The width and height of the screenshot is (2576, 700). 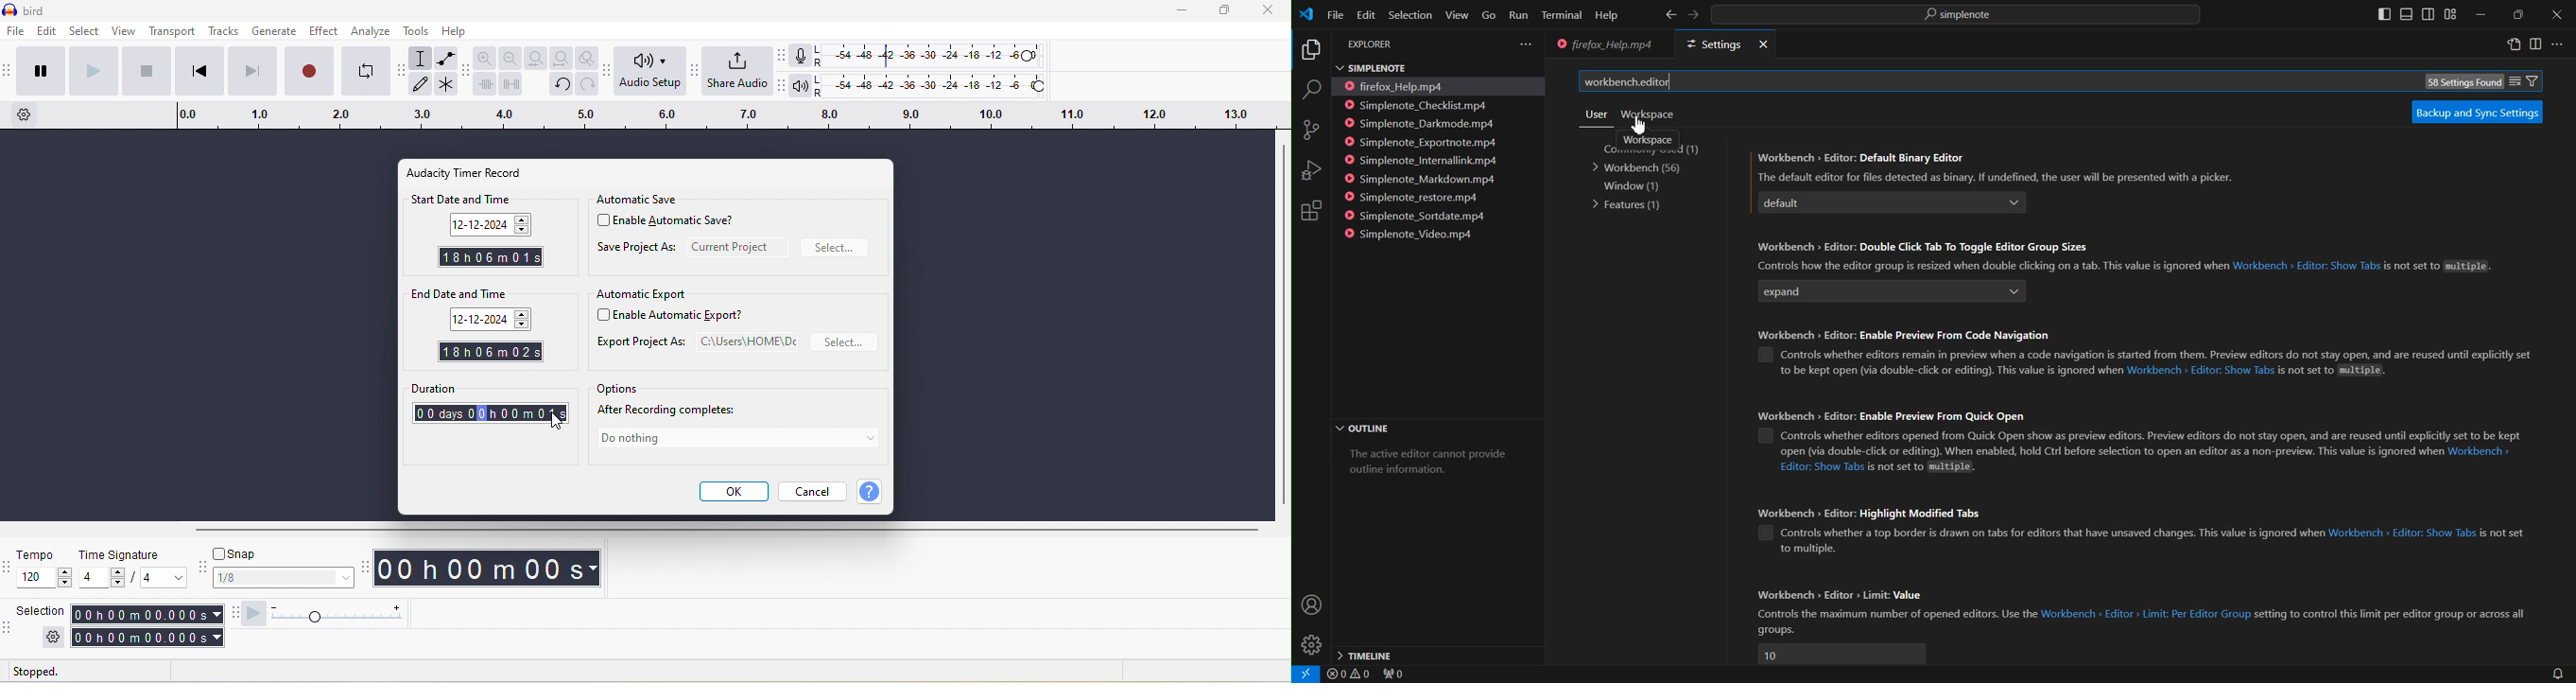 What do you see at coordinates (485, 85) in the screenshot?
I see `trim audio outside selection` at bounding box center [485, 85].